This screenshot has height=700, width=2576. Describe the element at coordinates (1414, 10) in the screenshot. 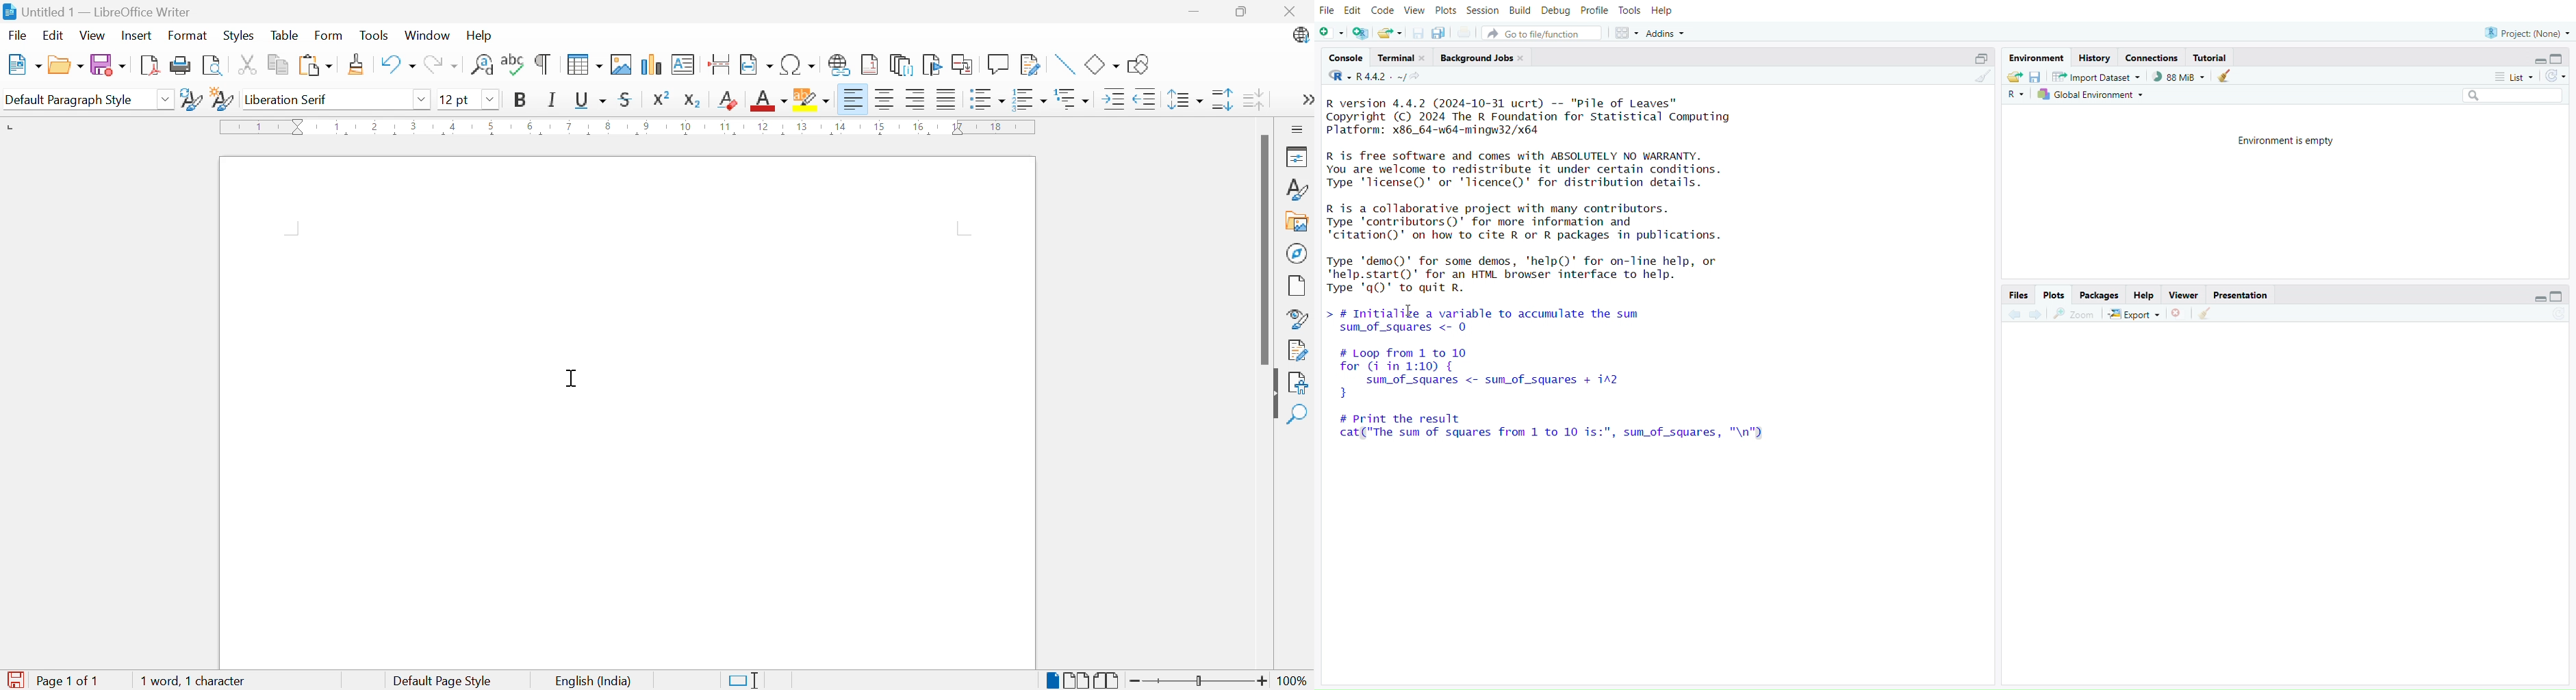

I see `view` at that location.